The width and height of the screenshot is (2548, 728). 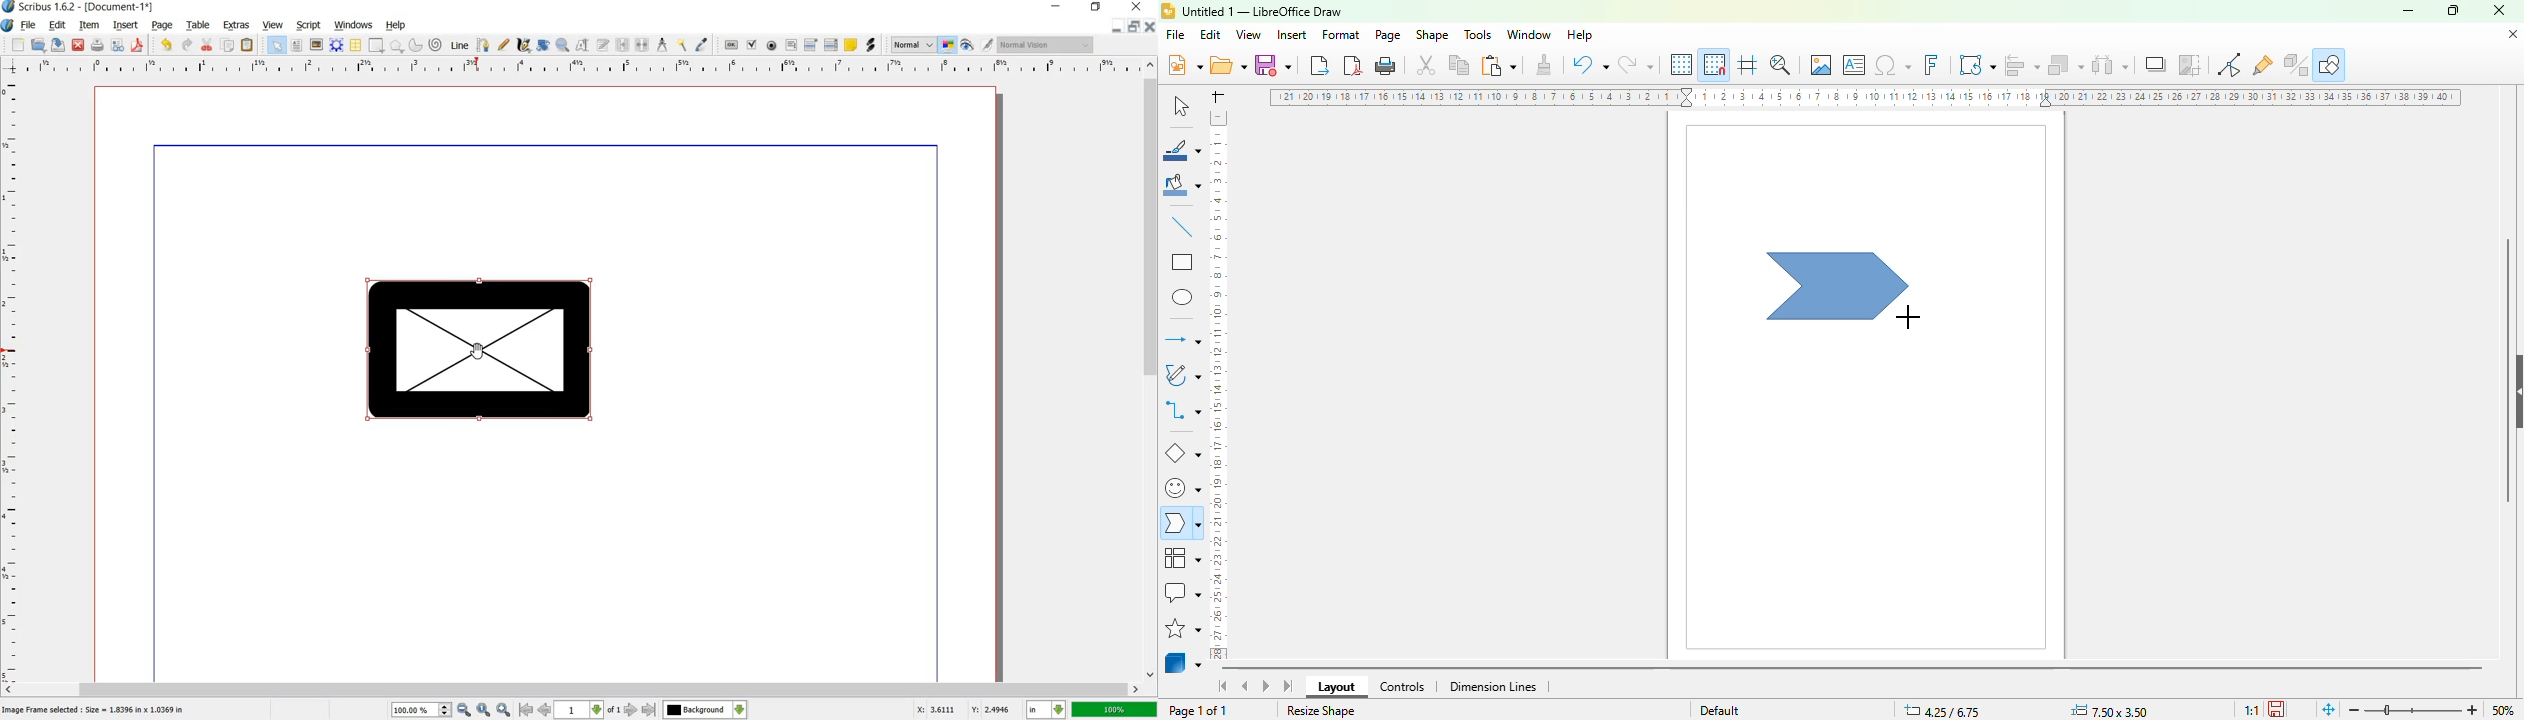 I want to click on windows, so click(x=352, y=23).